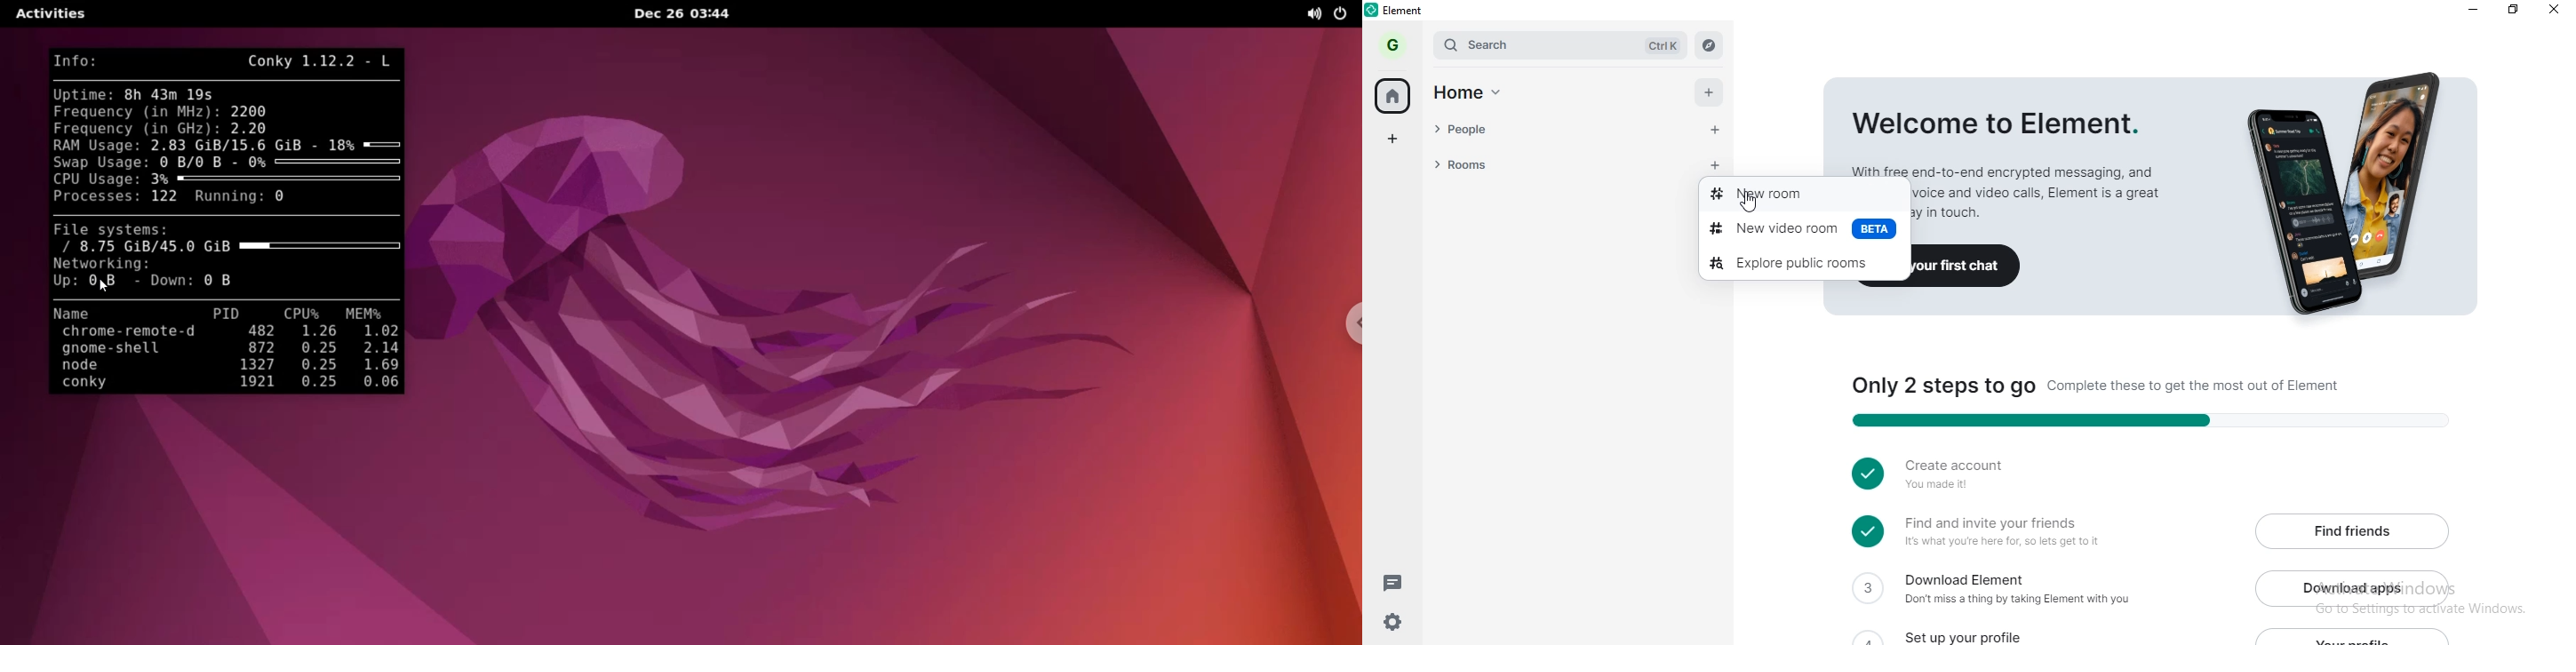  What do you see at coordinates (1477, 95) in the screenshot?
I see `home` at bounding box center [1477, 95].